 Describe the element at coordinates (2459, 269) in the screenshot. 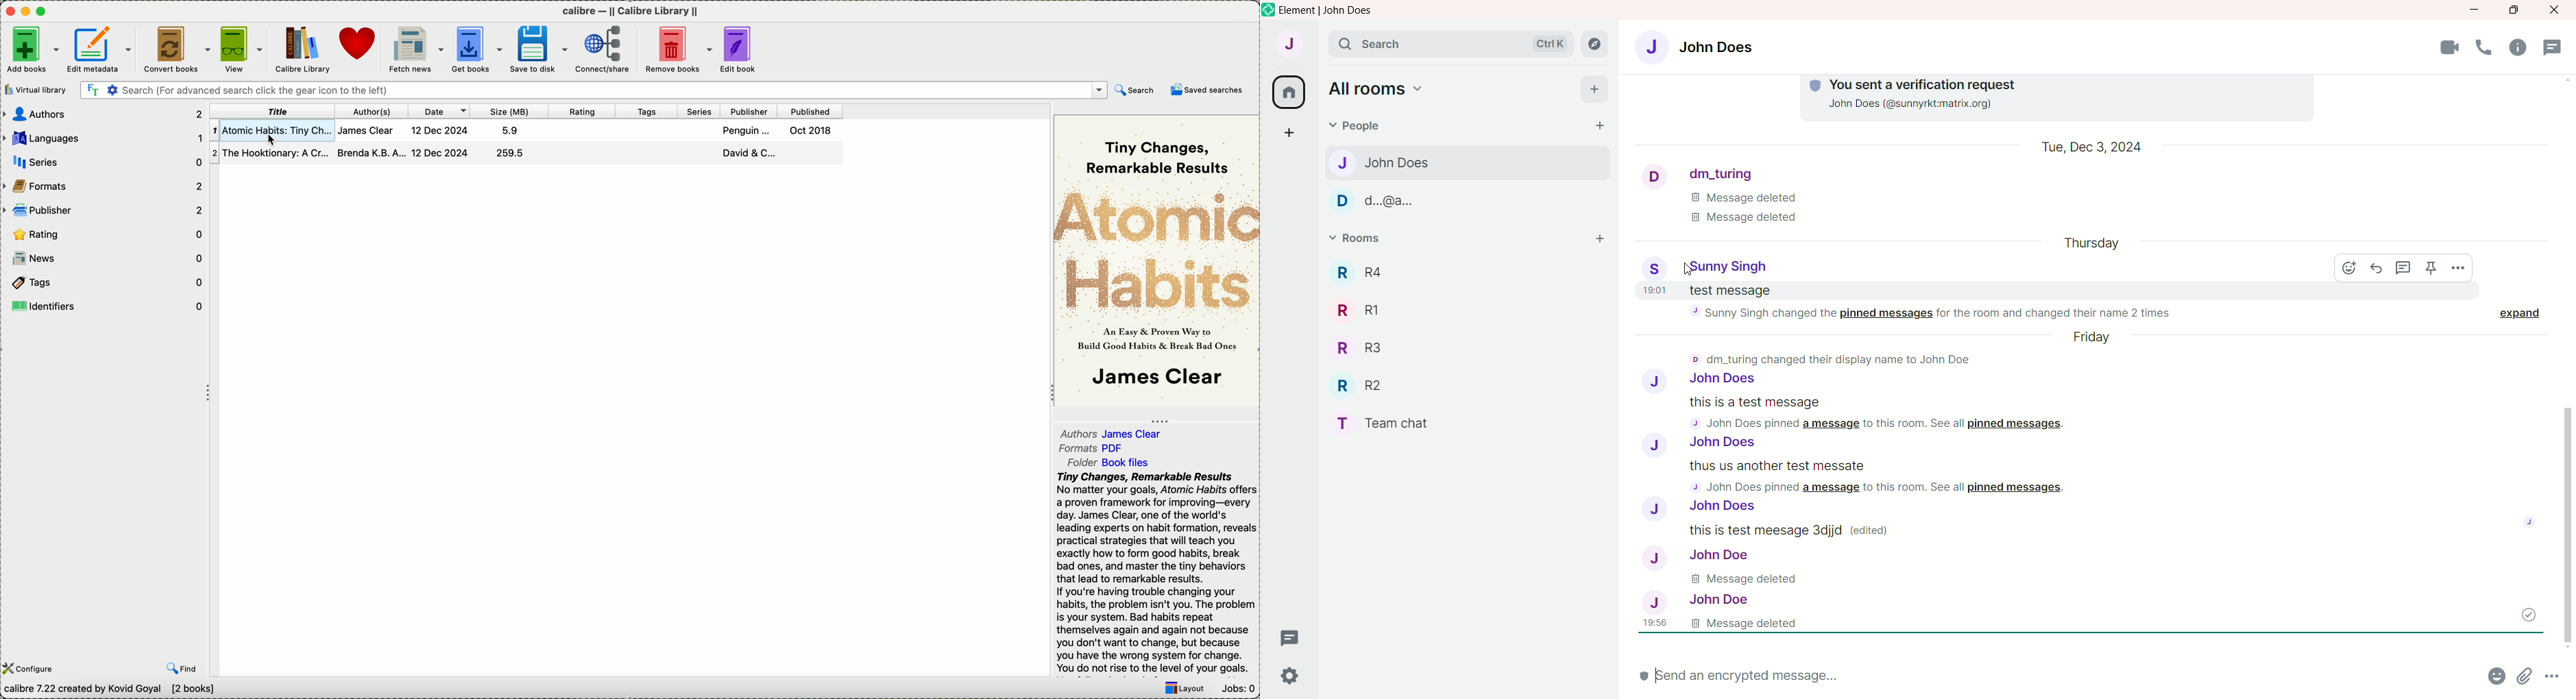

I see `options` at that location.